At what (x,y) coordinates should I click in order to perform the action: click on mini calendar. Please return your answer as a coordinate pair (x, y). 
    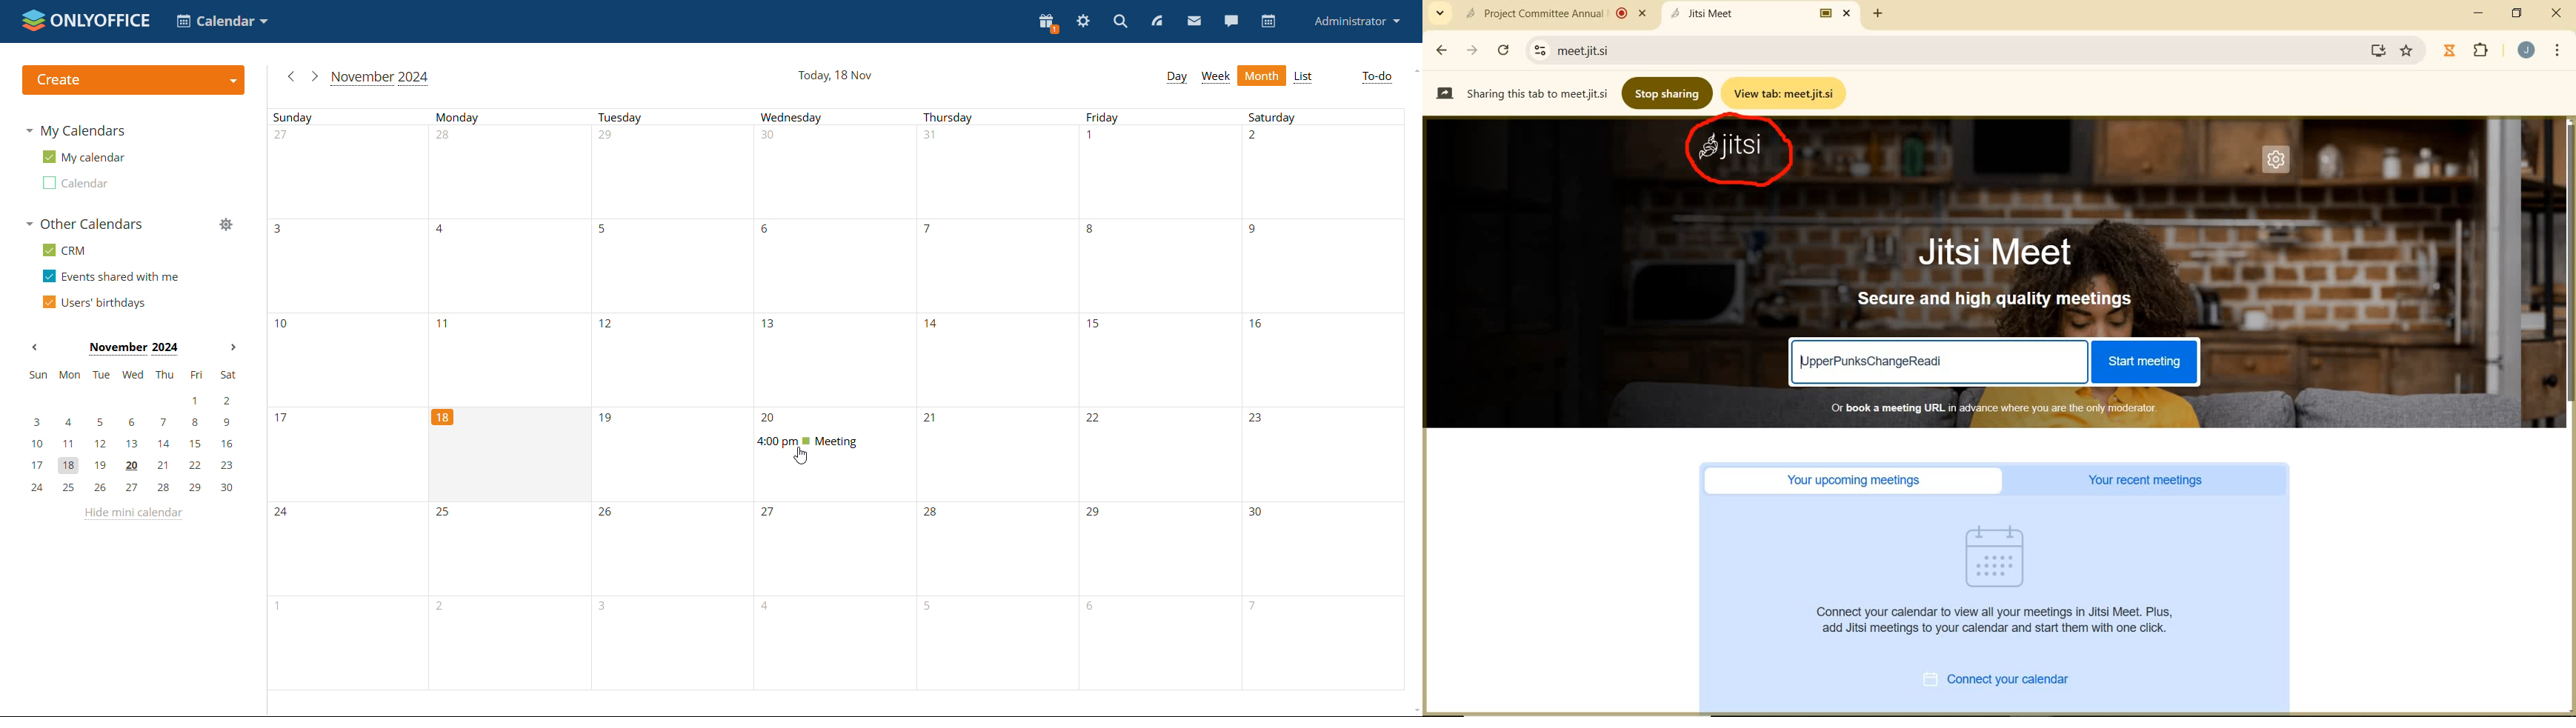
    Looking at the image, I should click on (133, 432).